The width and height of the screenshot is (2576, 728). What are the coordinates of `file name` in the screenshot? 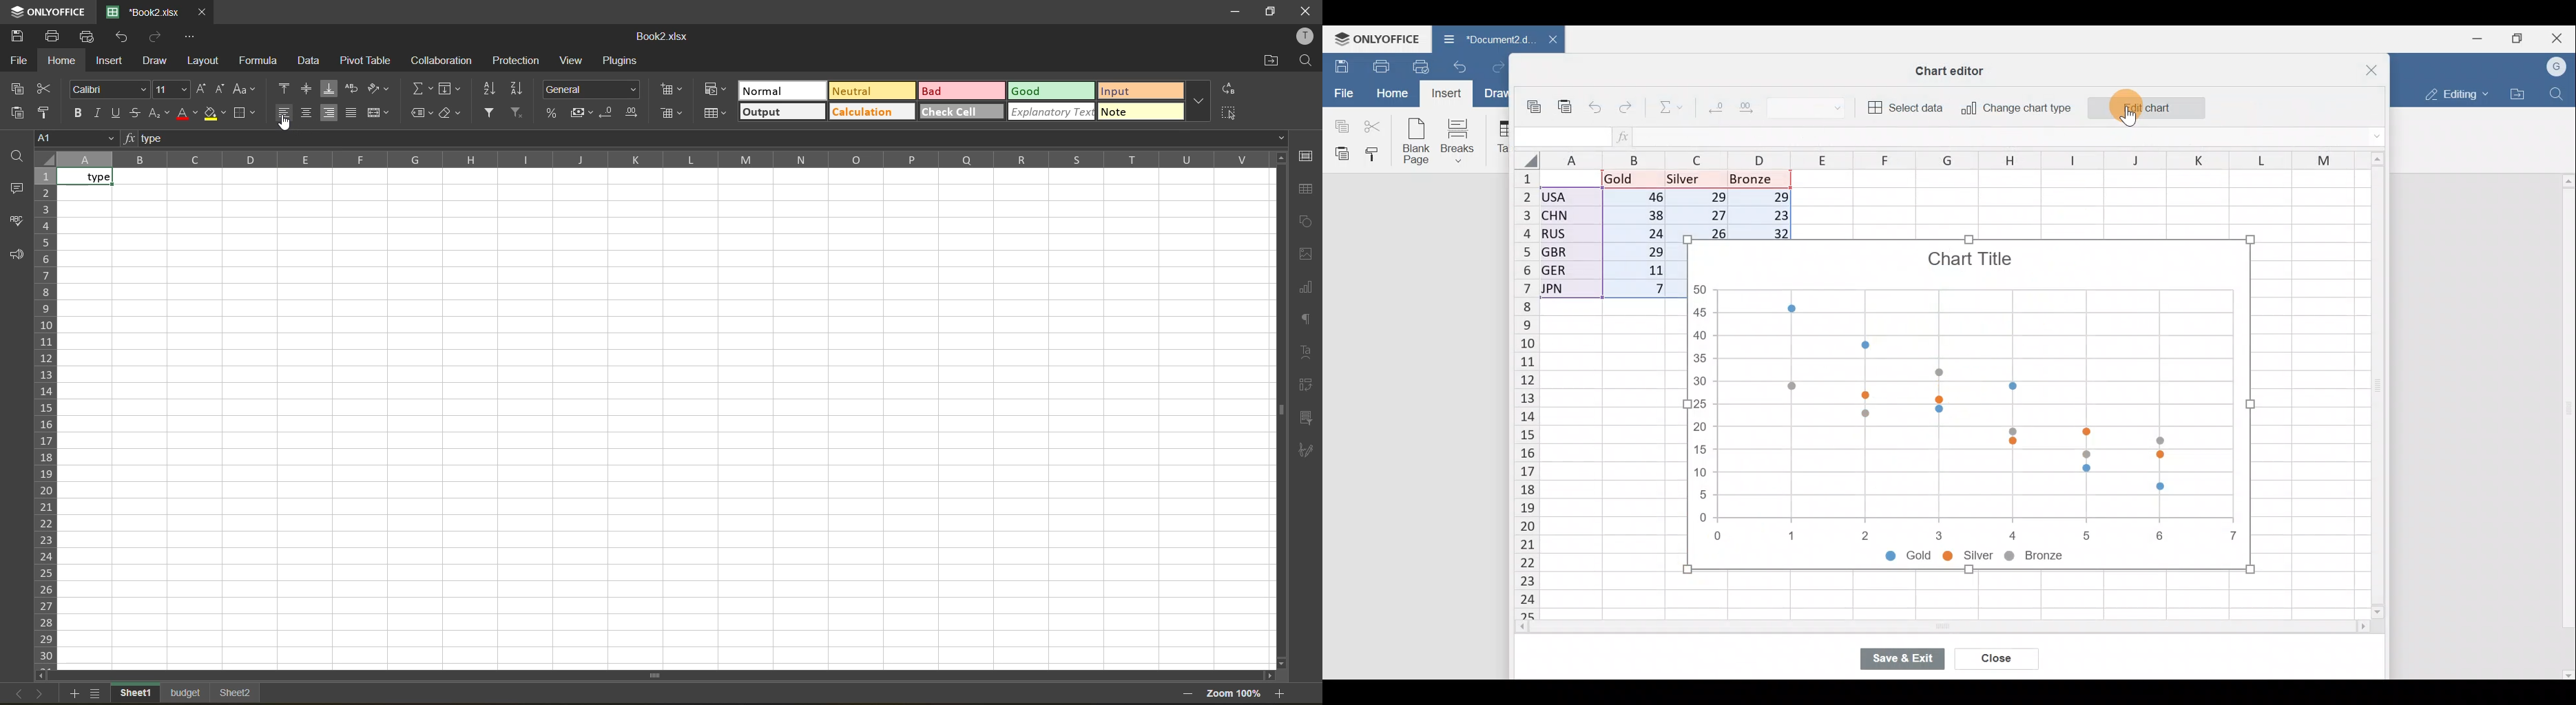 It's located at (148, 11).